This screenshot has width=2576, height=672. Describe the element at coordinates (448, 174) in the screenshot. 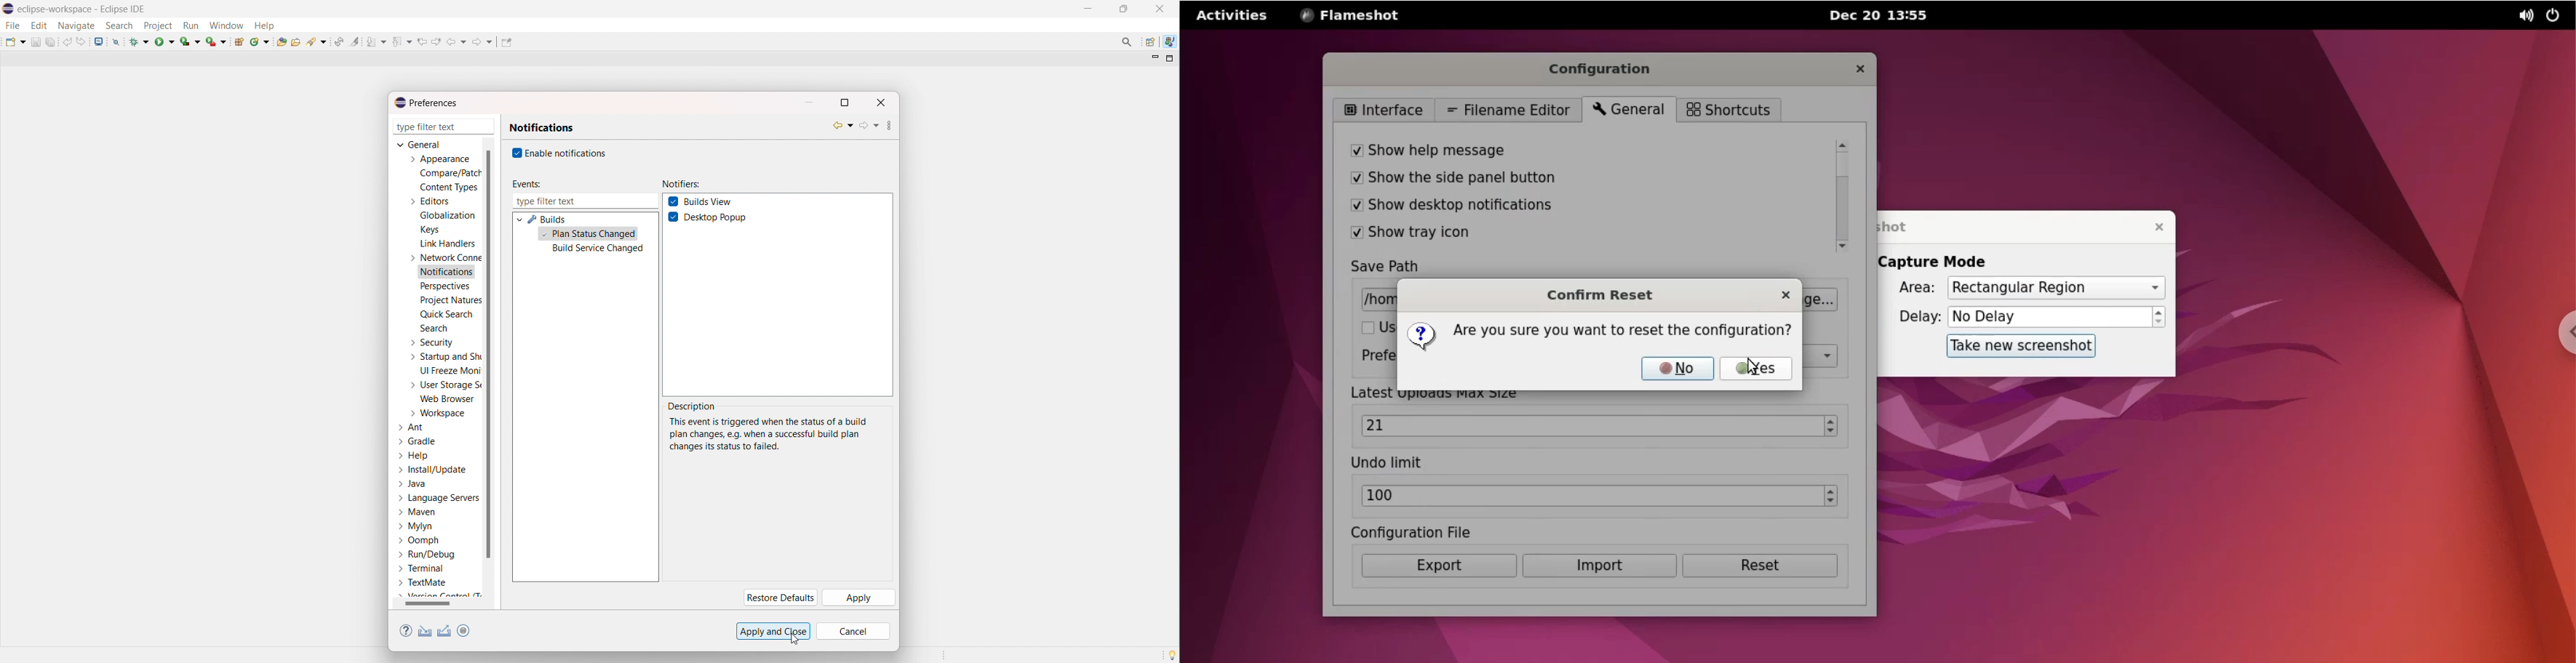

I see `compare/patch` at that location.